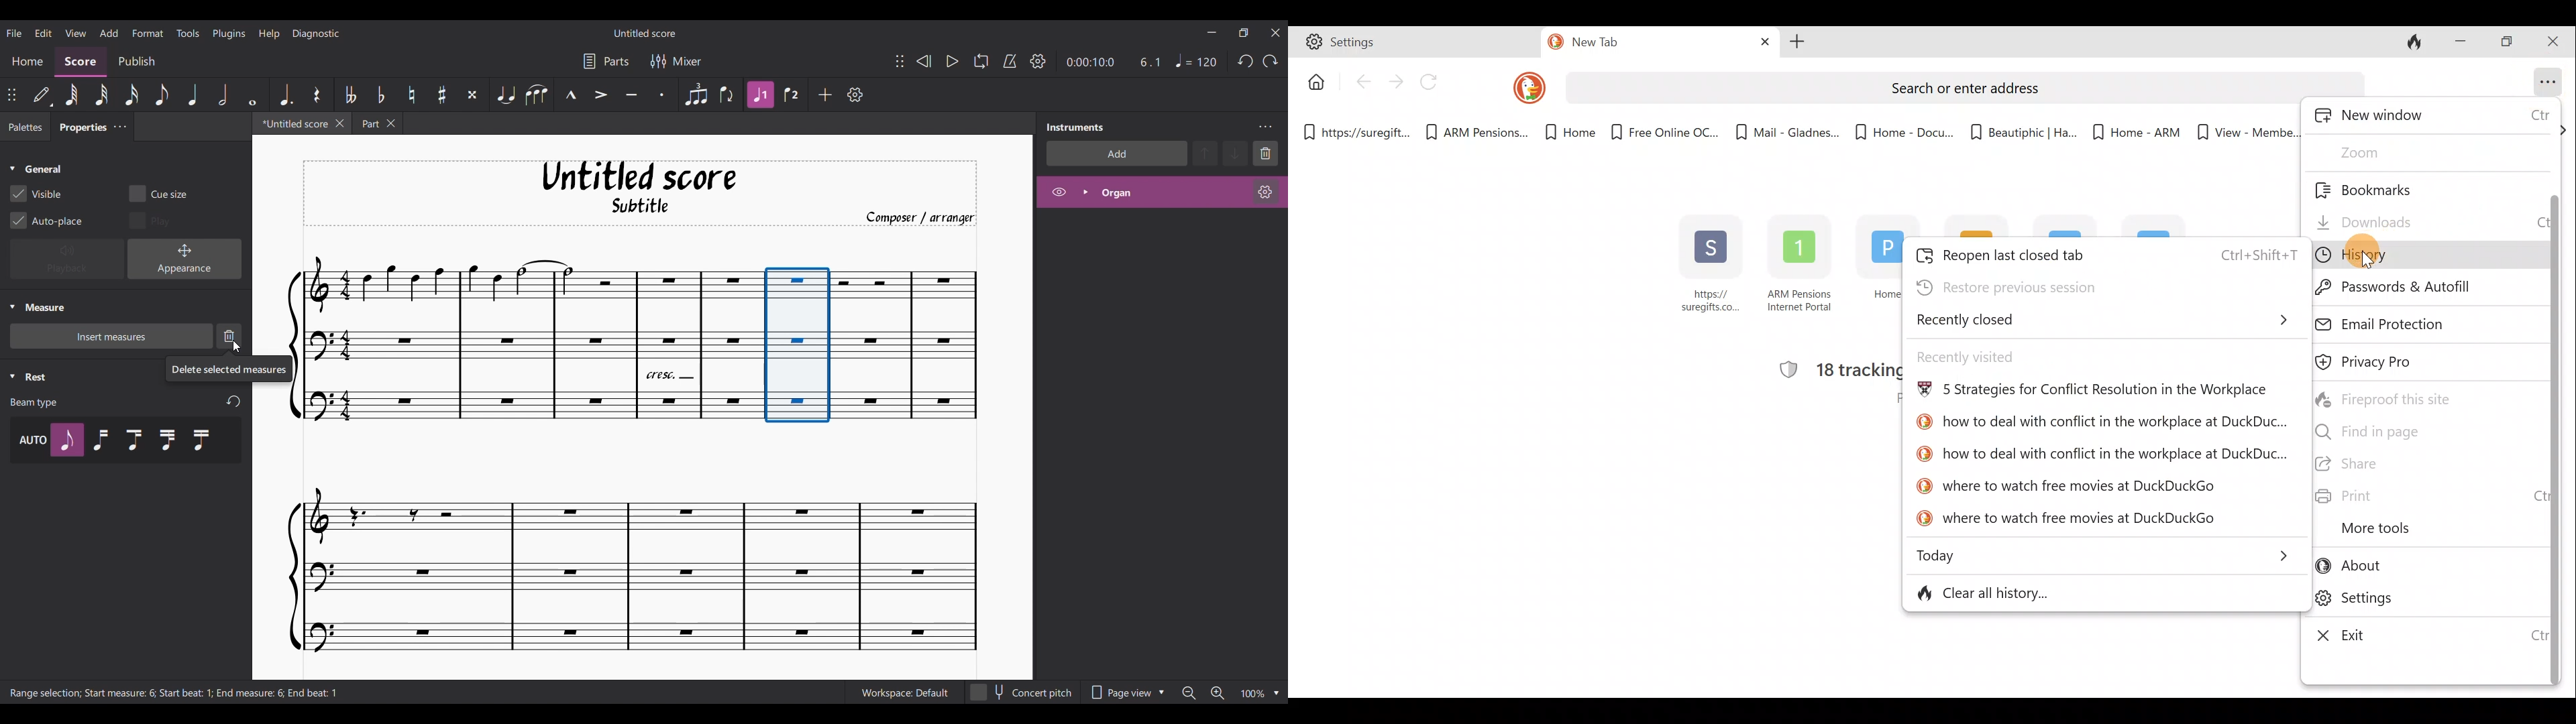  I want to click on properties, so click(78, 130).